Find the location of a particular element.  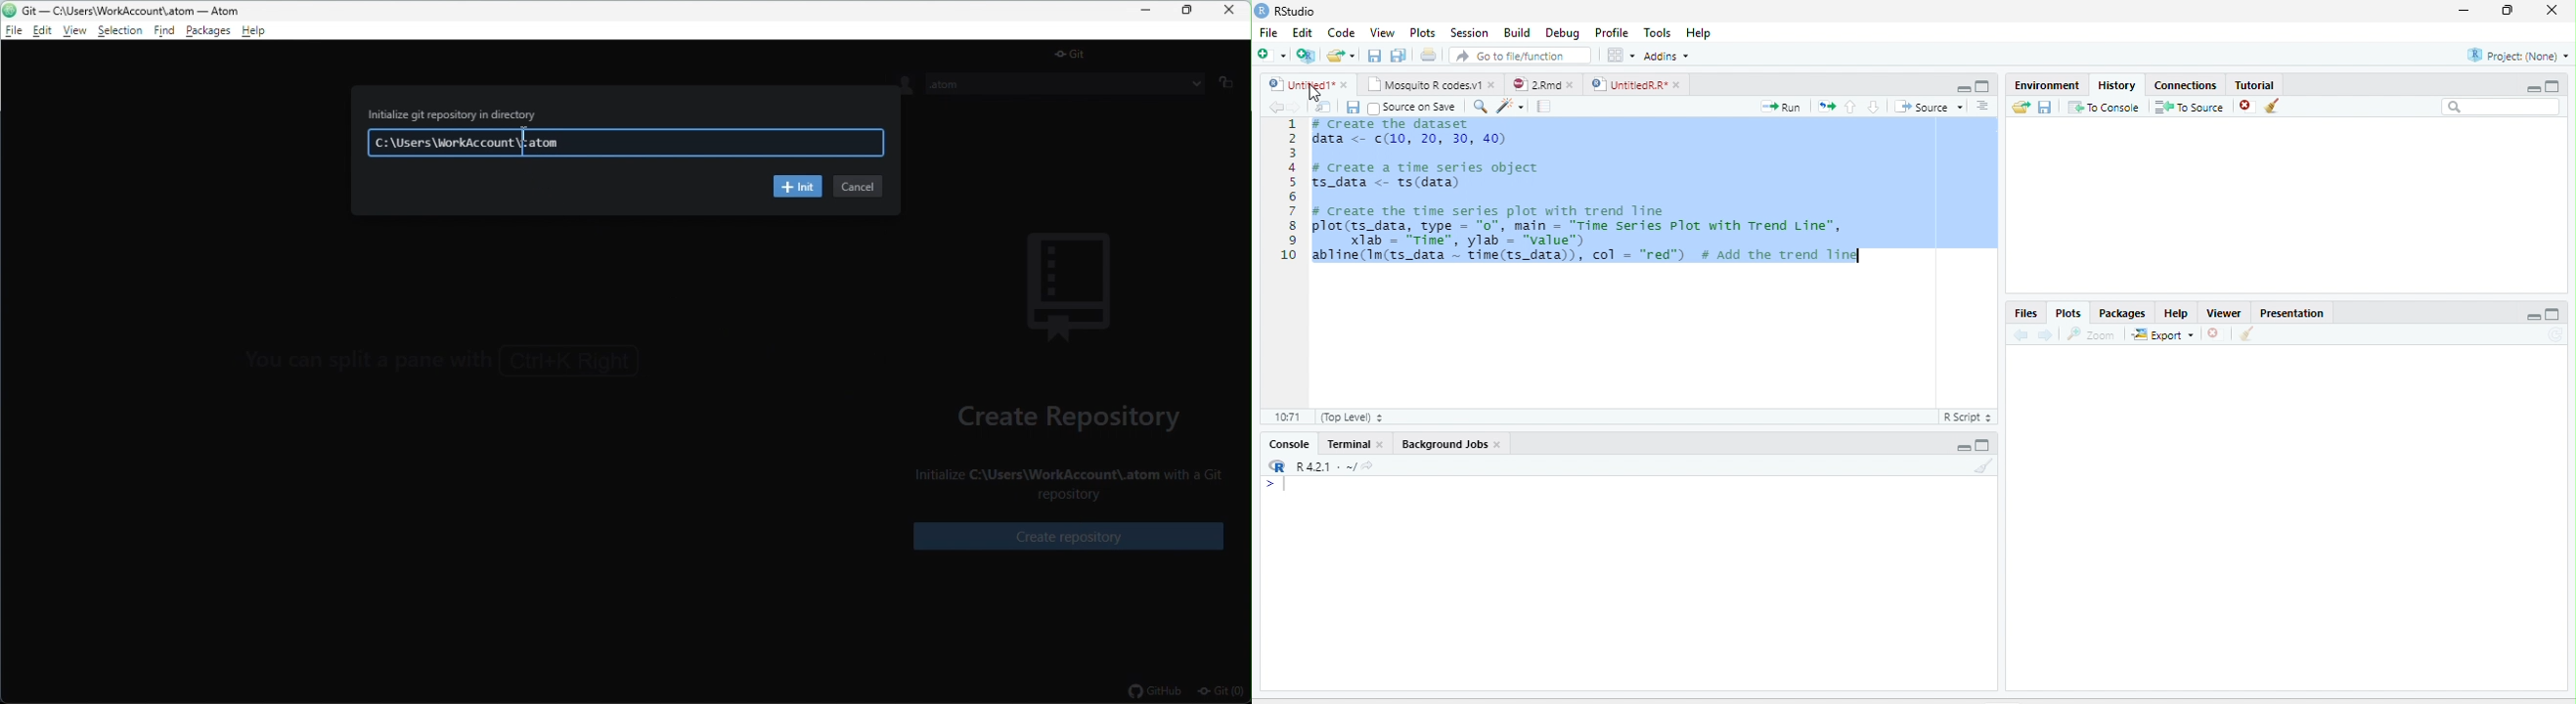

1:1 is located at coordinates (1286, 417).